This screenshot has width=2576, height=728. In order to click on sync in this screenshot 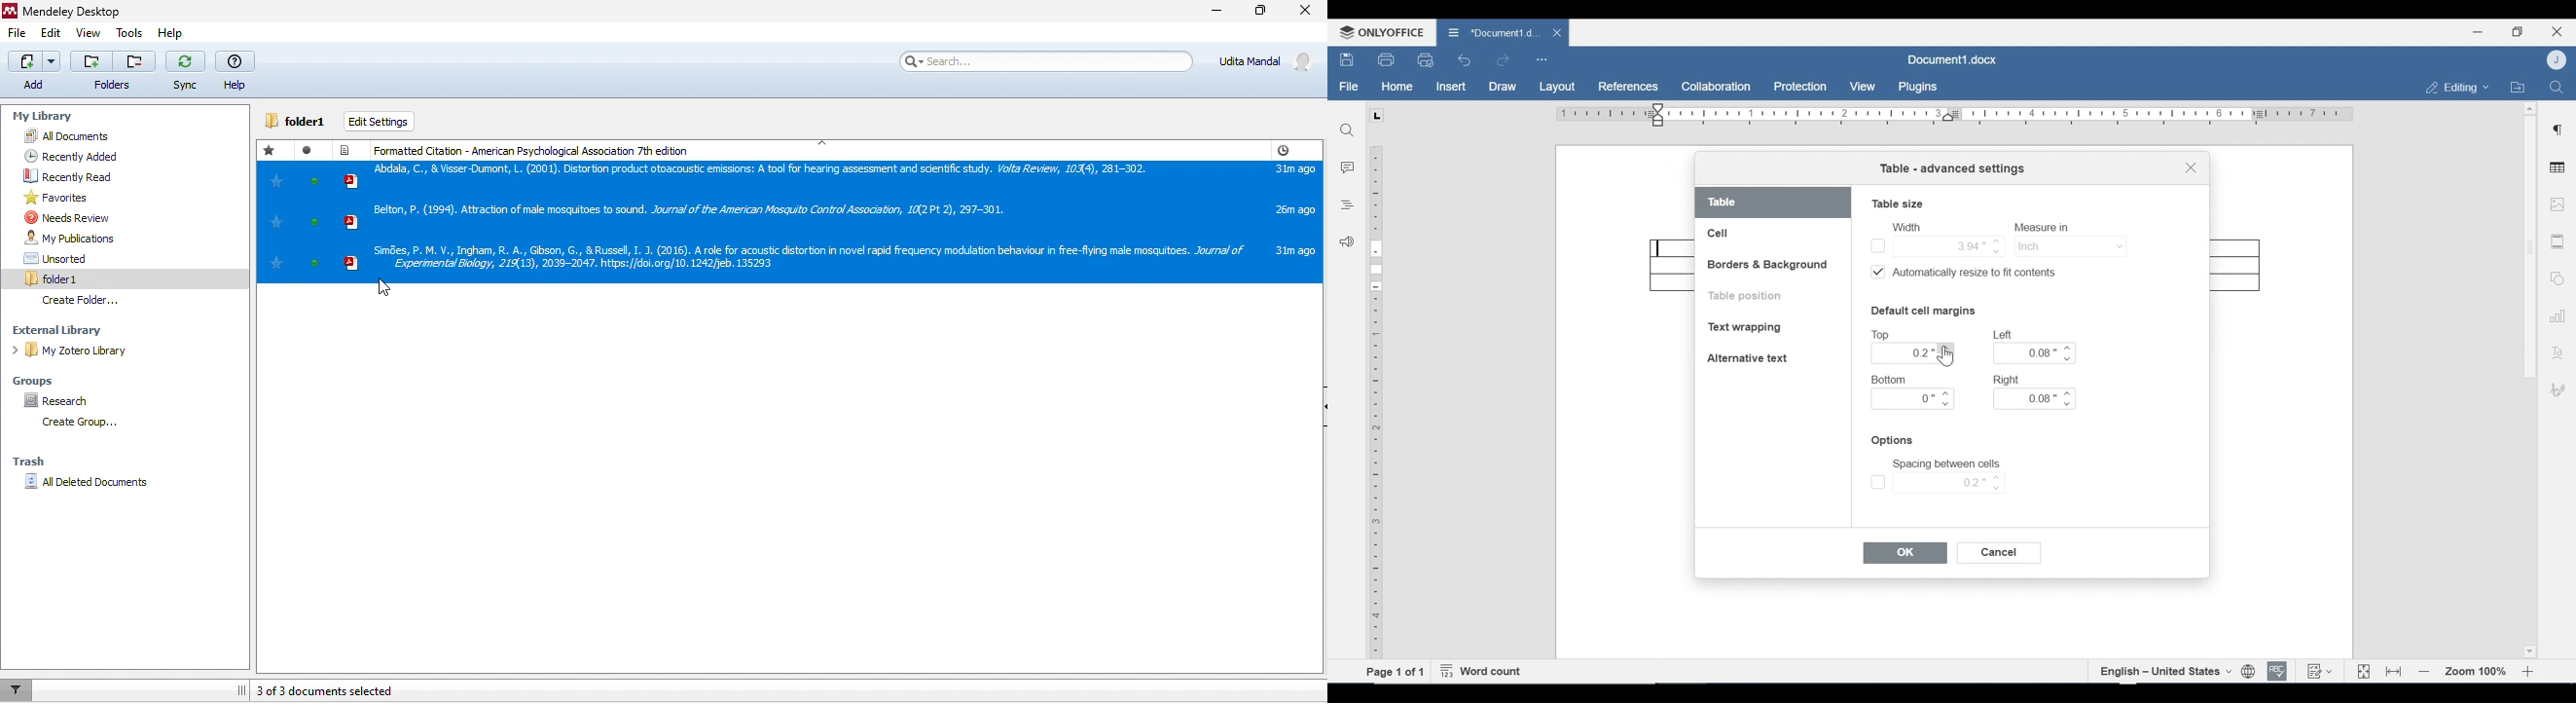, I will do `click(183, 72)`.